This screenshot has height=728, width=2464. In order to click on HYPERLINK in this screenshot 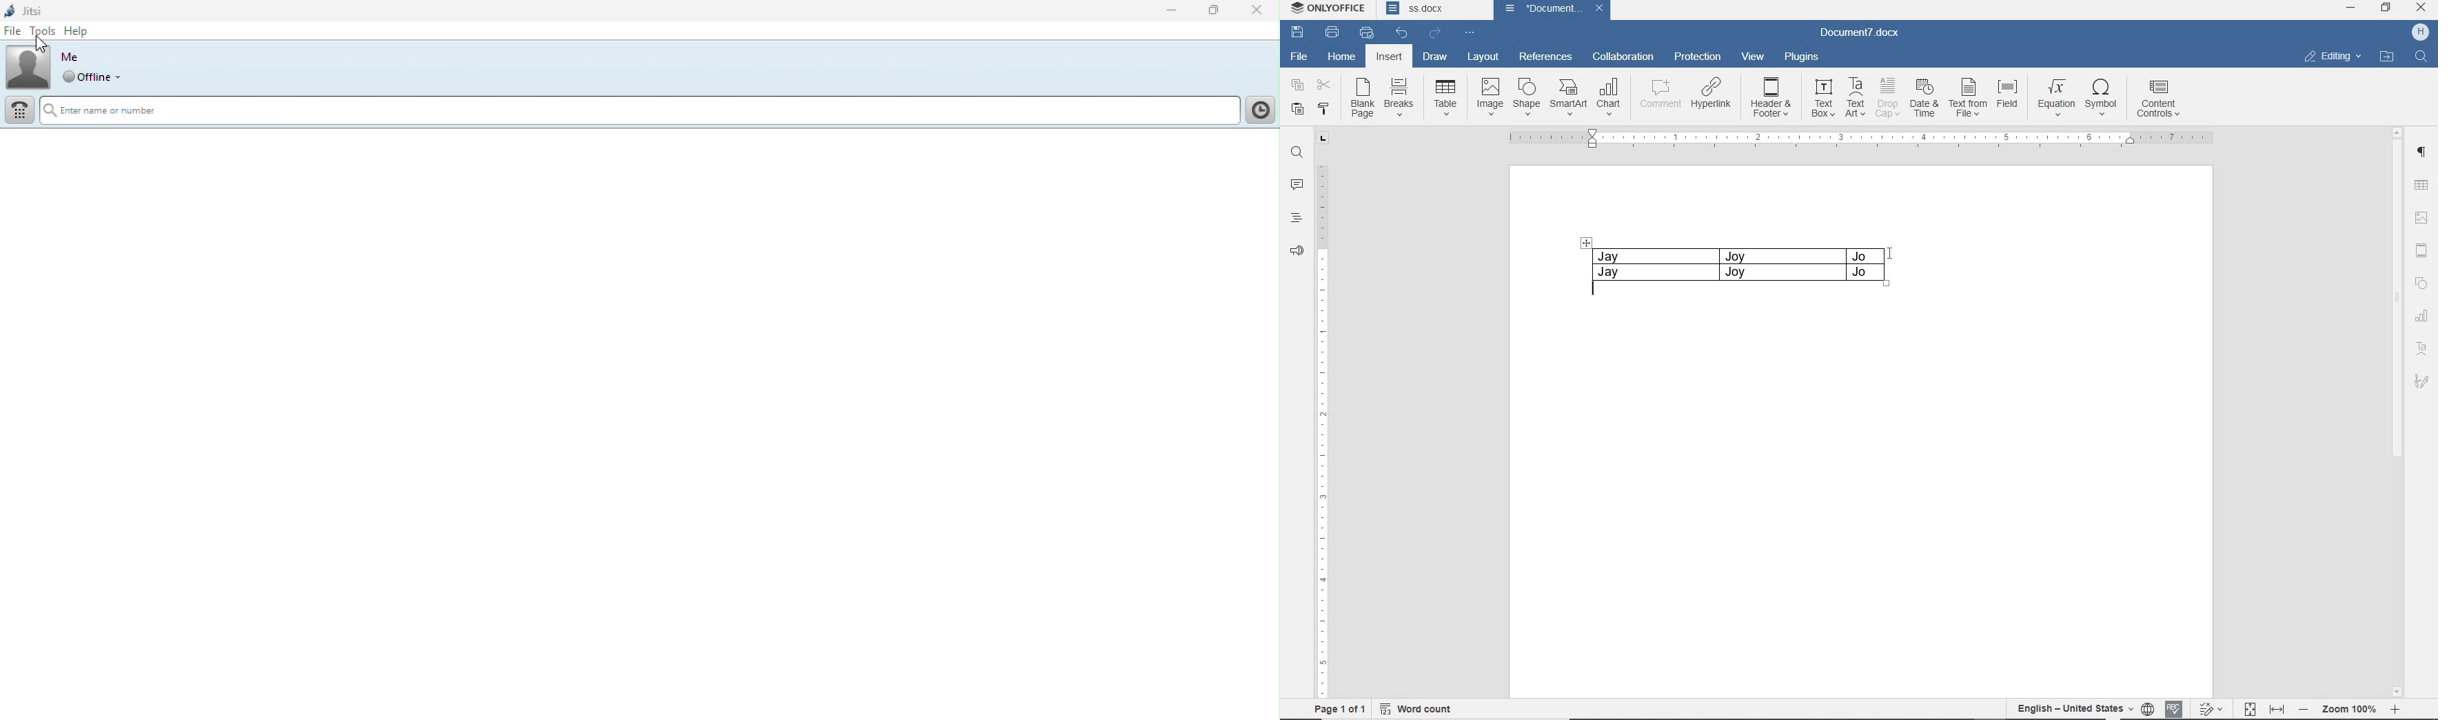, I will do `click(1712, 96)`.